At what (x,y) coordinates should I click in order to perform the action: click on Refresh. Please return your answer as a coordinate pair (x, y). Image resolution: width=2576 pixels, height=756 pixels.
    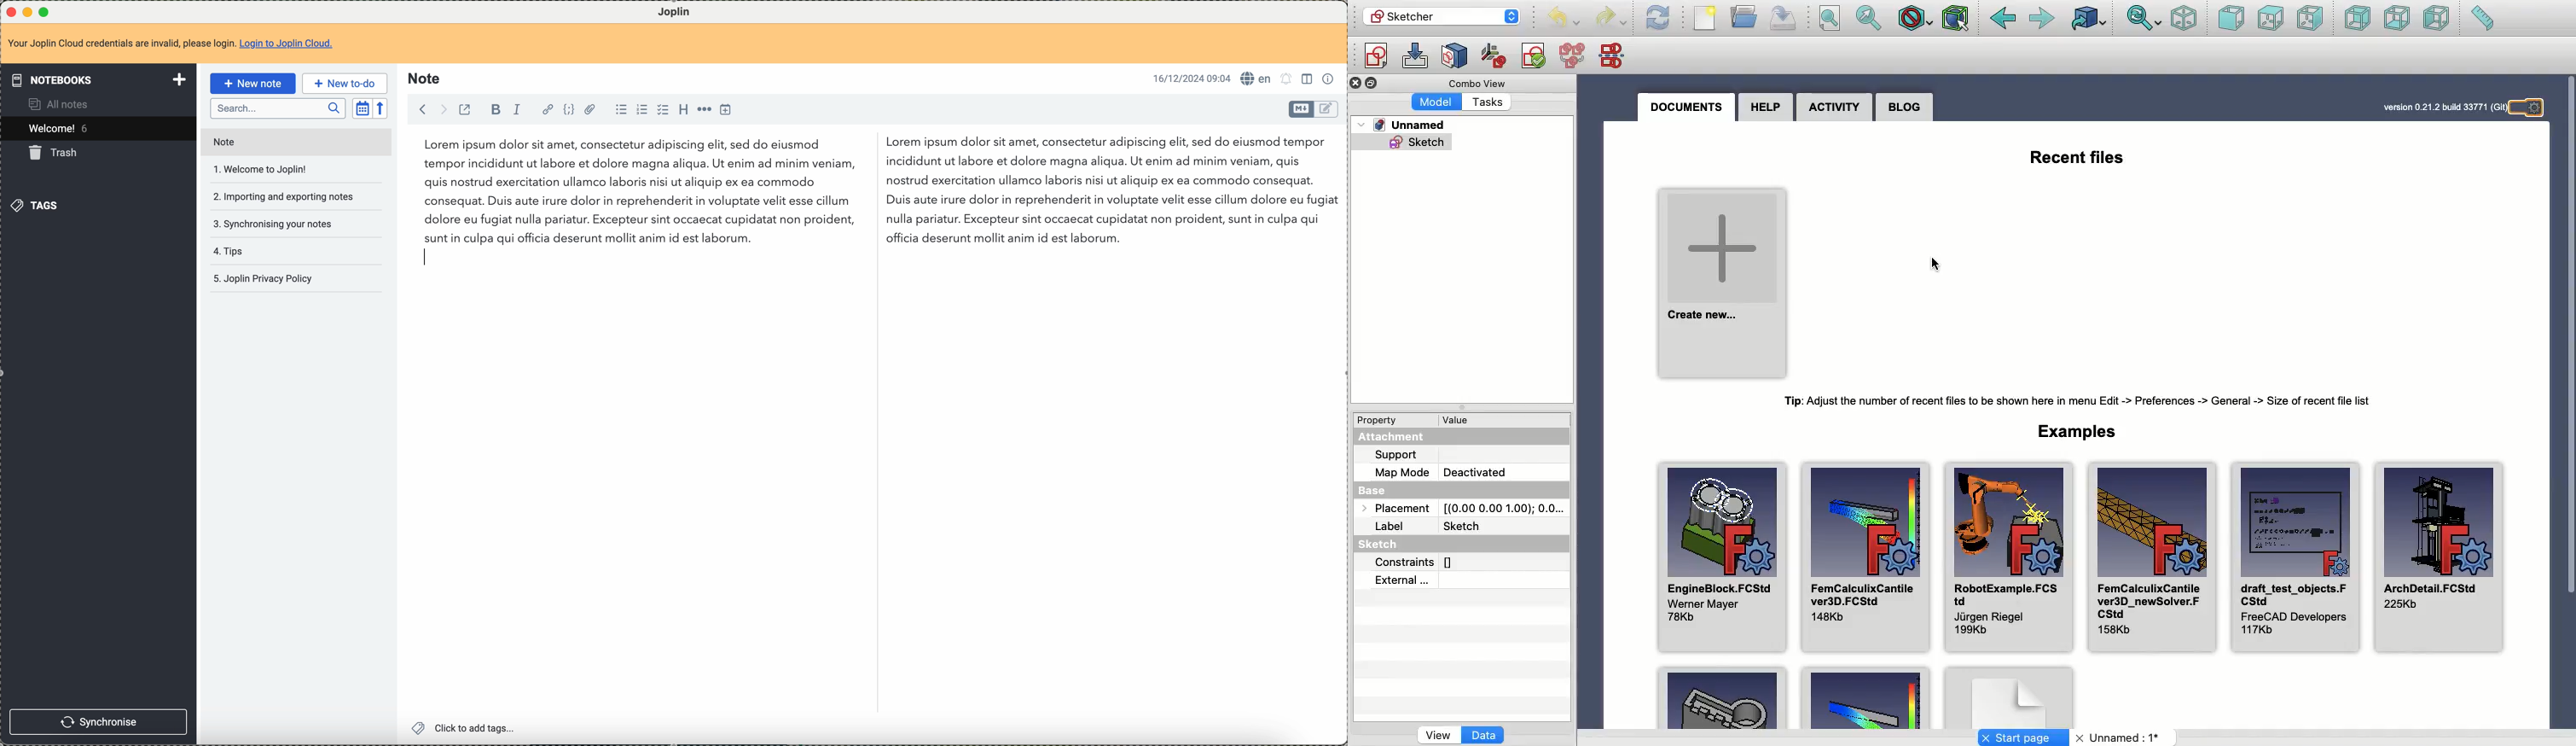
    Looking at the image, I should click on (1658, 18).